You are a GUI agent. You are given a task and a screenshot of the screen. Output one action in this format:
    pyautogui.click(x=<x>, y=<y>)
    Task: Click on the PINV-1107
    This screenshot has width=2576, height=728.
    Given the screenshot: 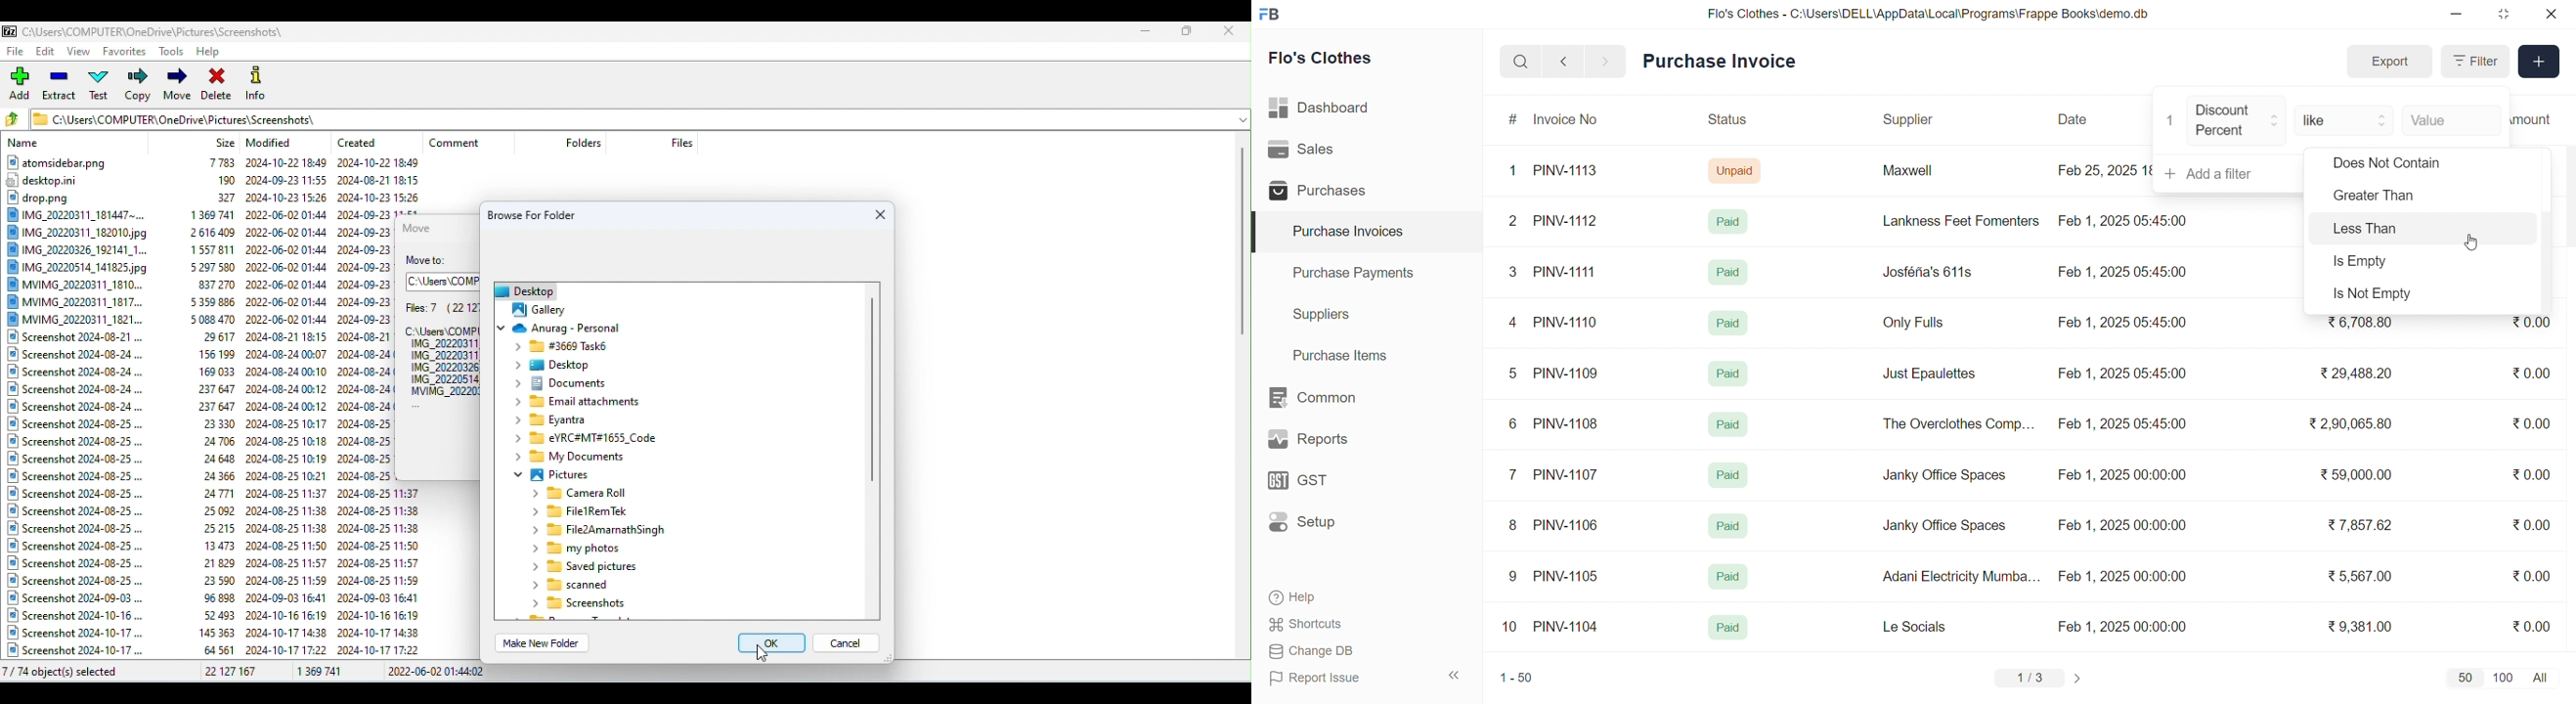 What is the action you would take?
    pyautogui.click(x=1569, y=475)
    